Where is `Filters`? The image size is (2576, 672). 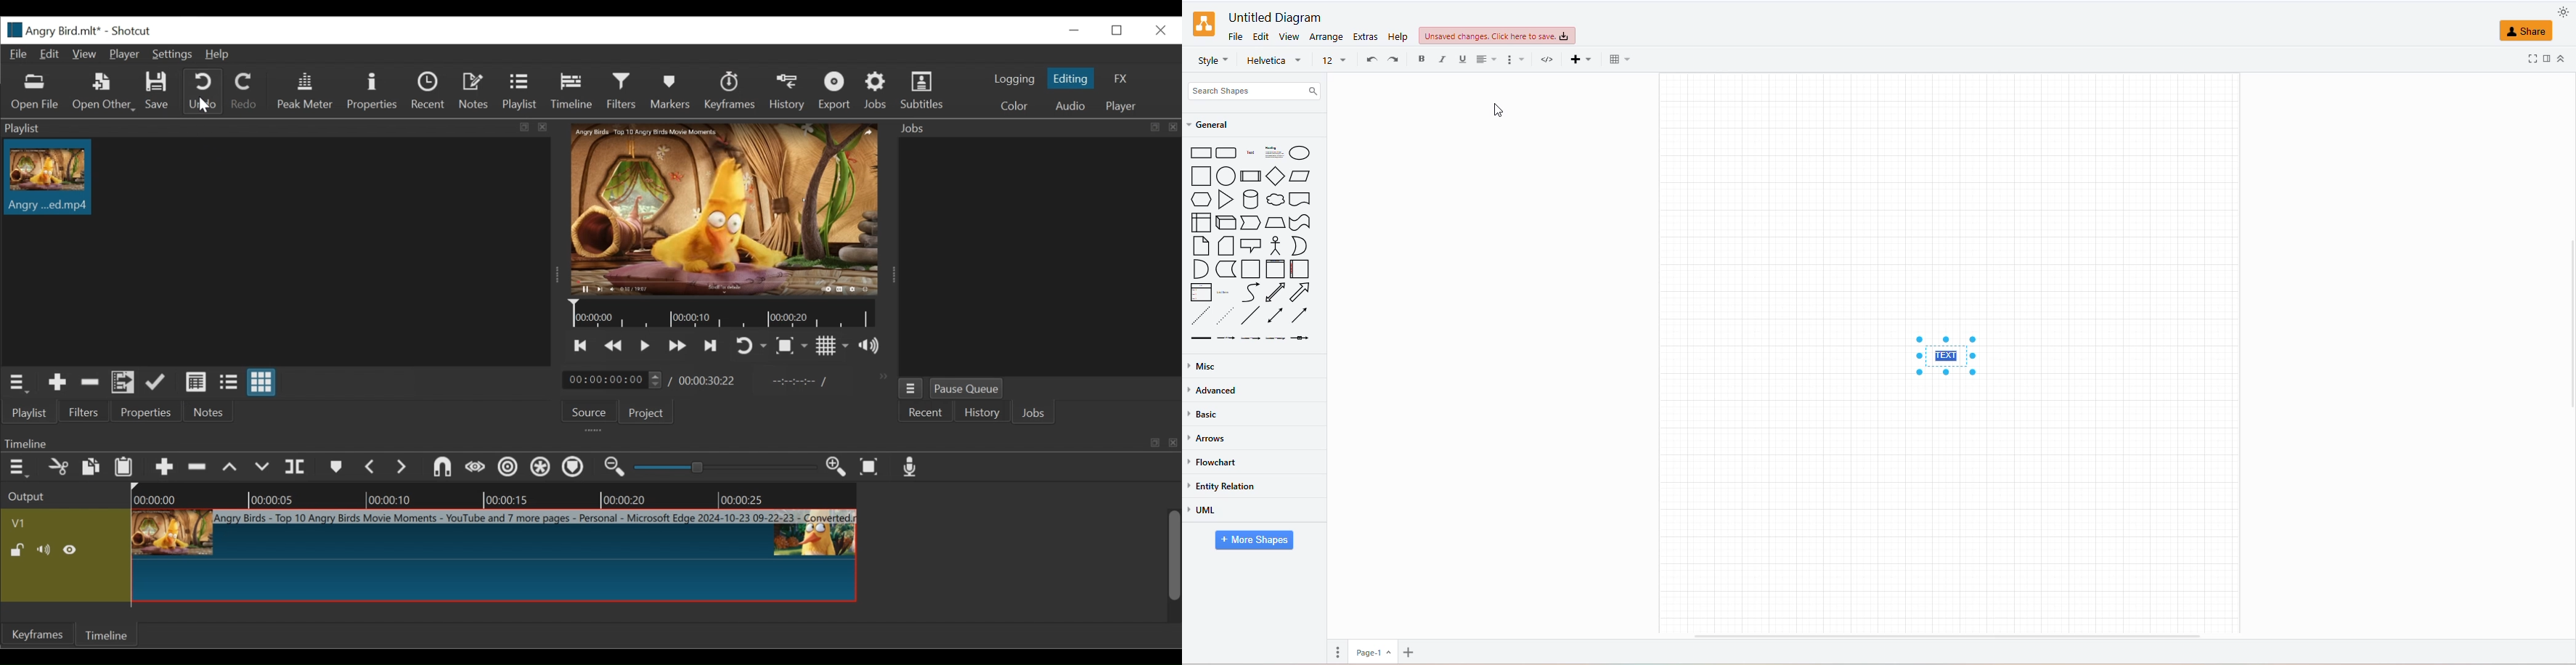 Filters is located at coordinates (621, 91).